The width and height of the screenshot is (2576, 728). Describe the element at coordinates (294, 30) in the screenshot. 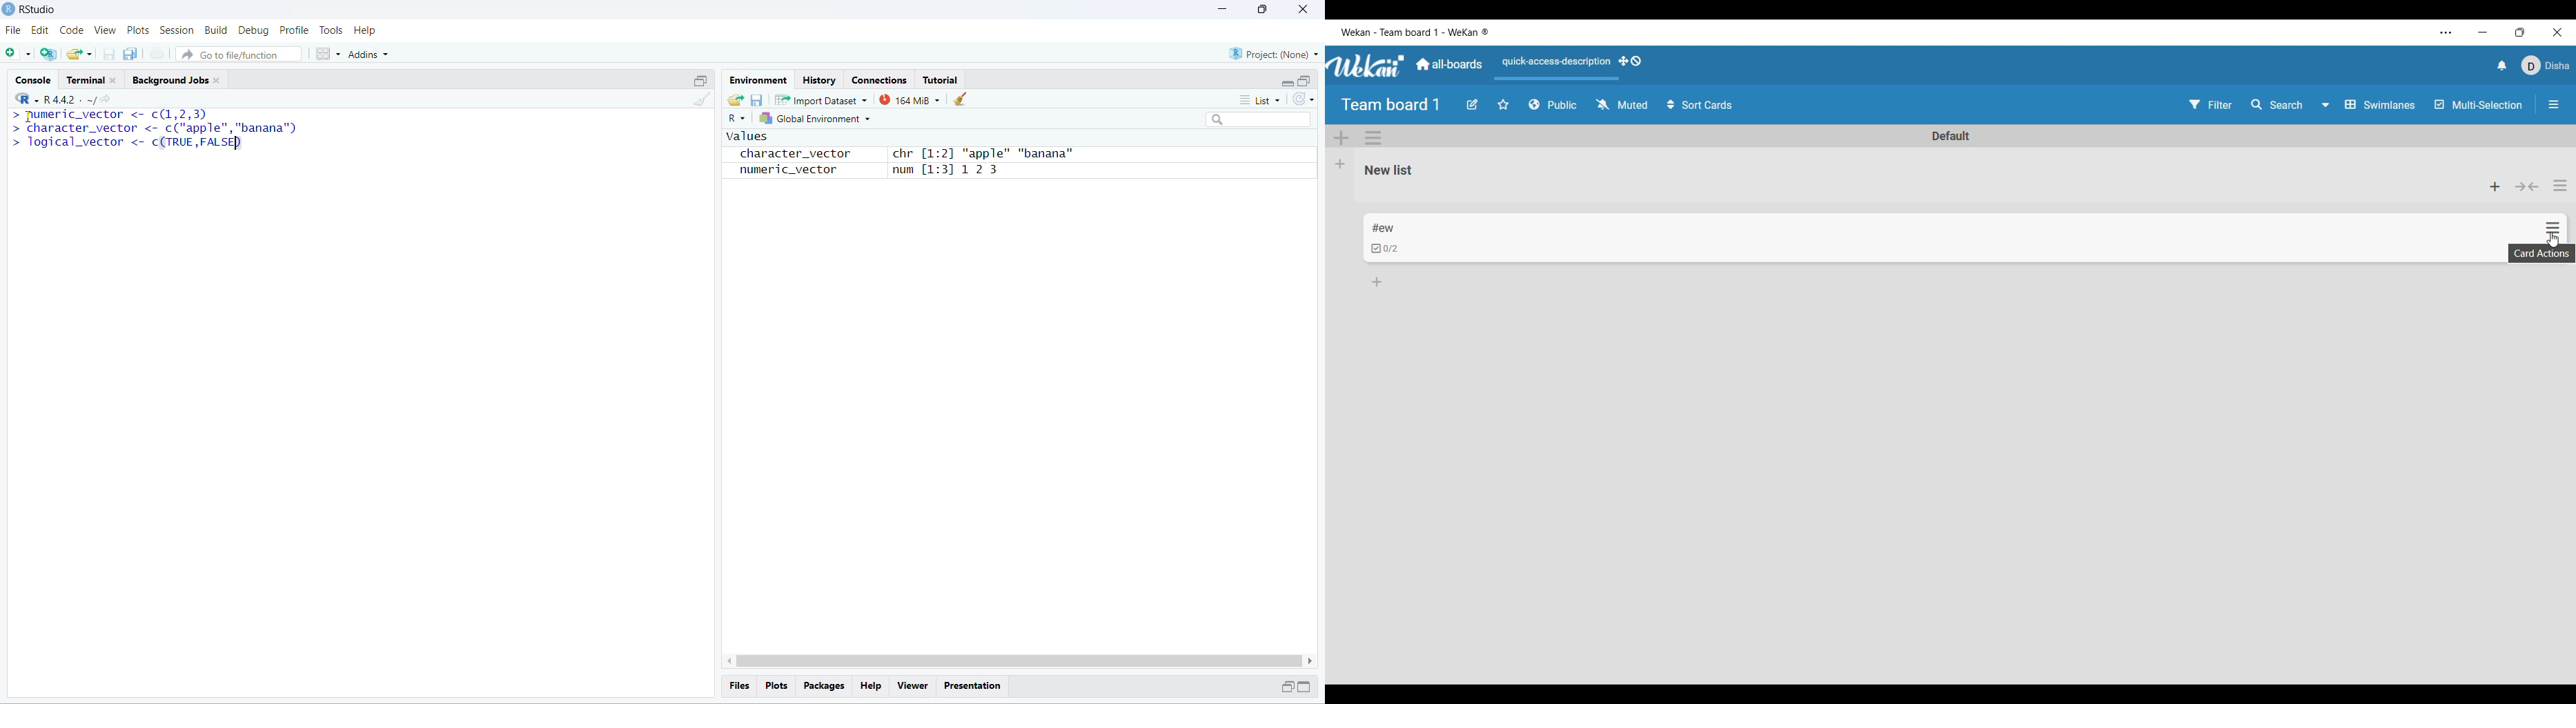

I see `Profile` at that location.